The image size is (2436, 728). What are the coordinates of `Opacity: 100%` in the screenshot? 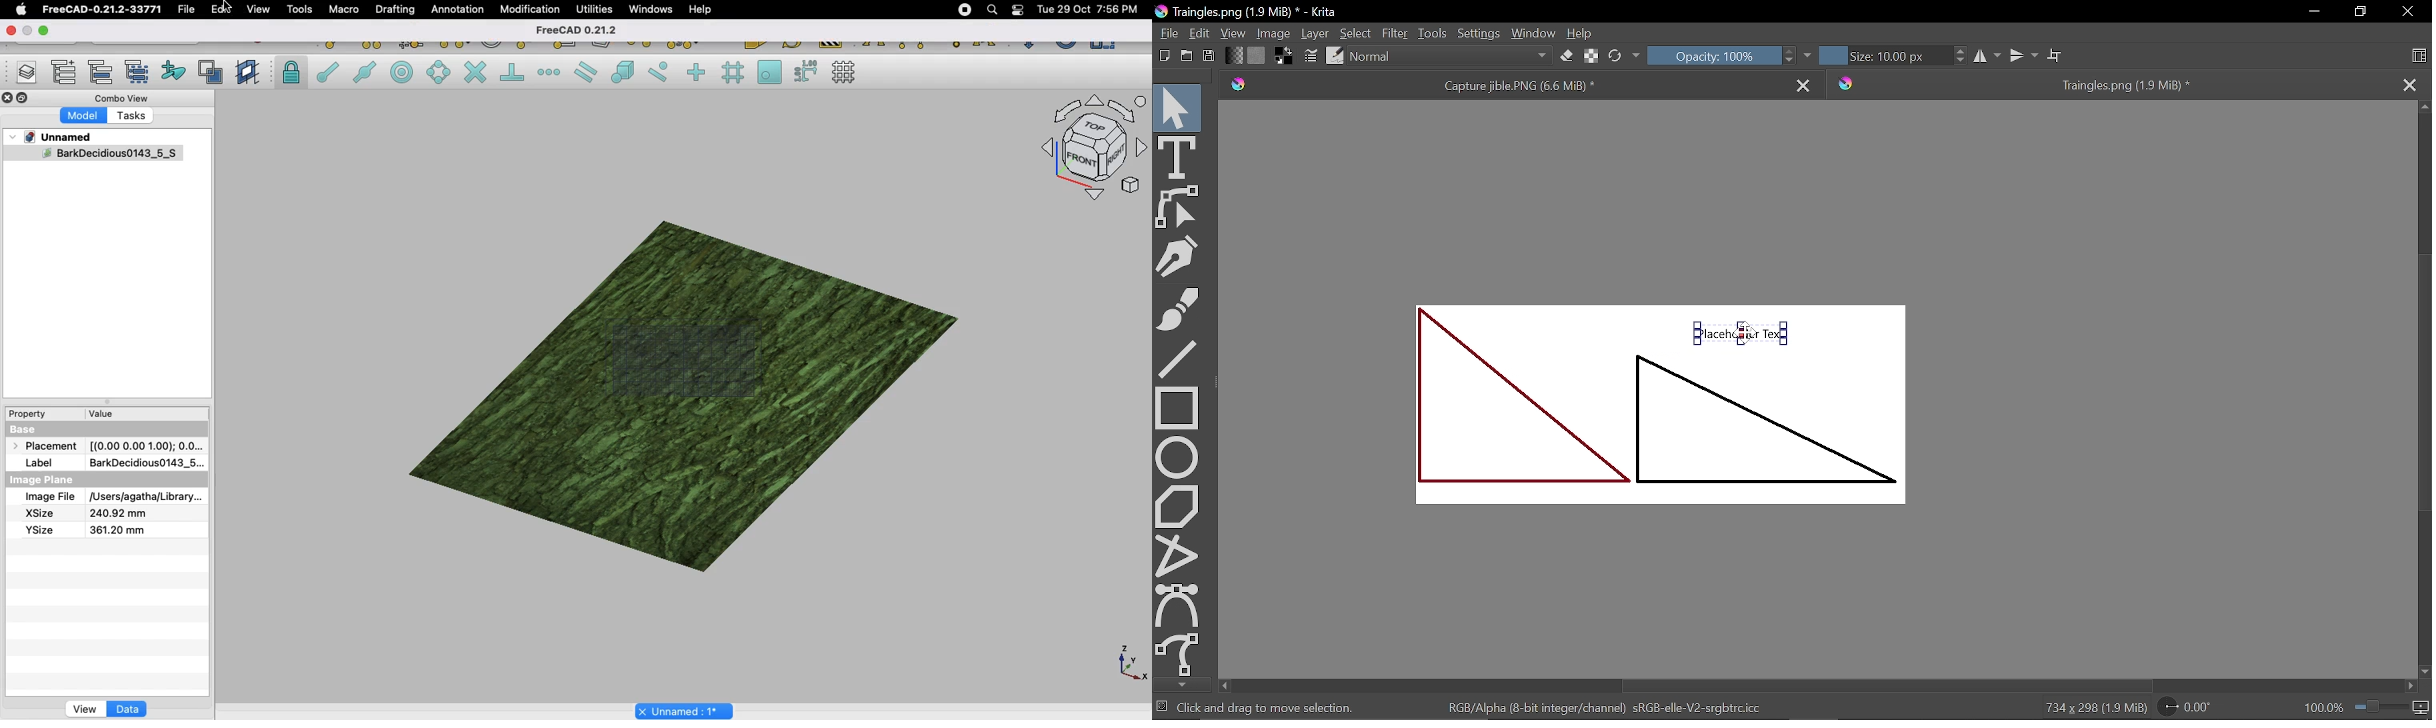 It's located at (1712, 56).